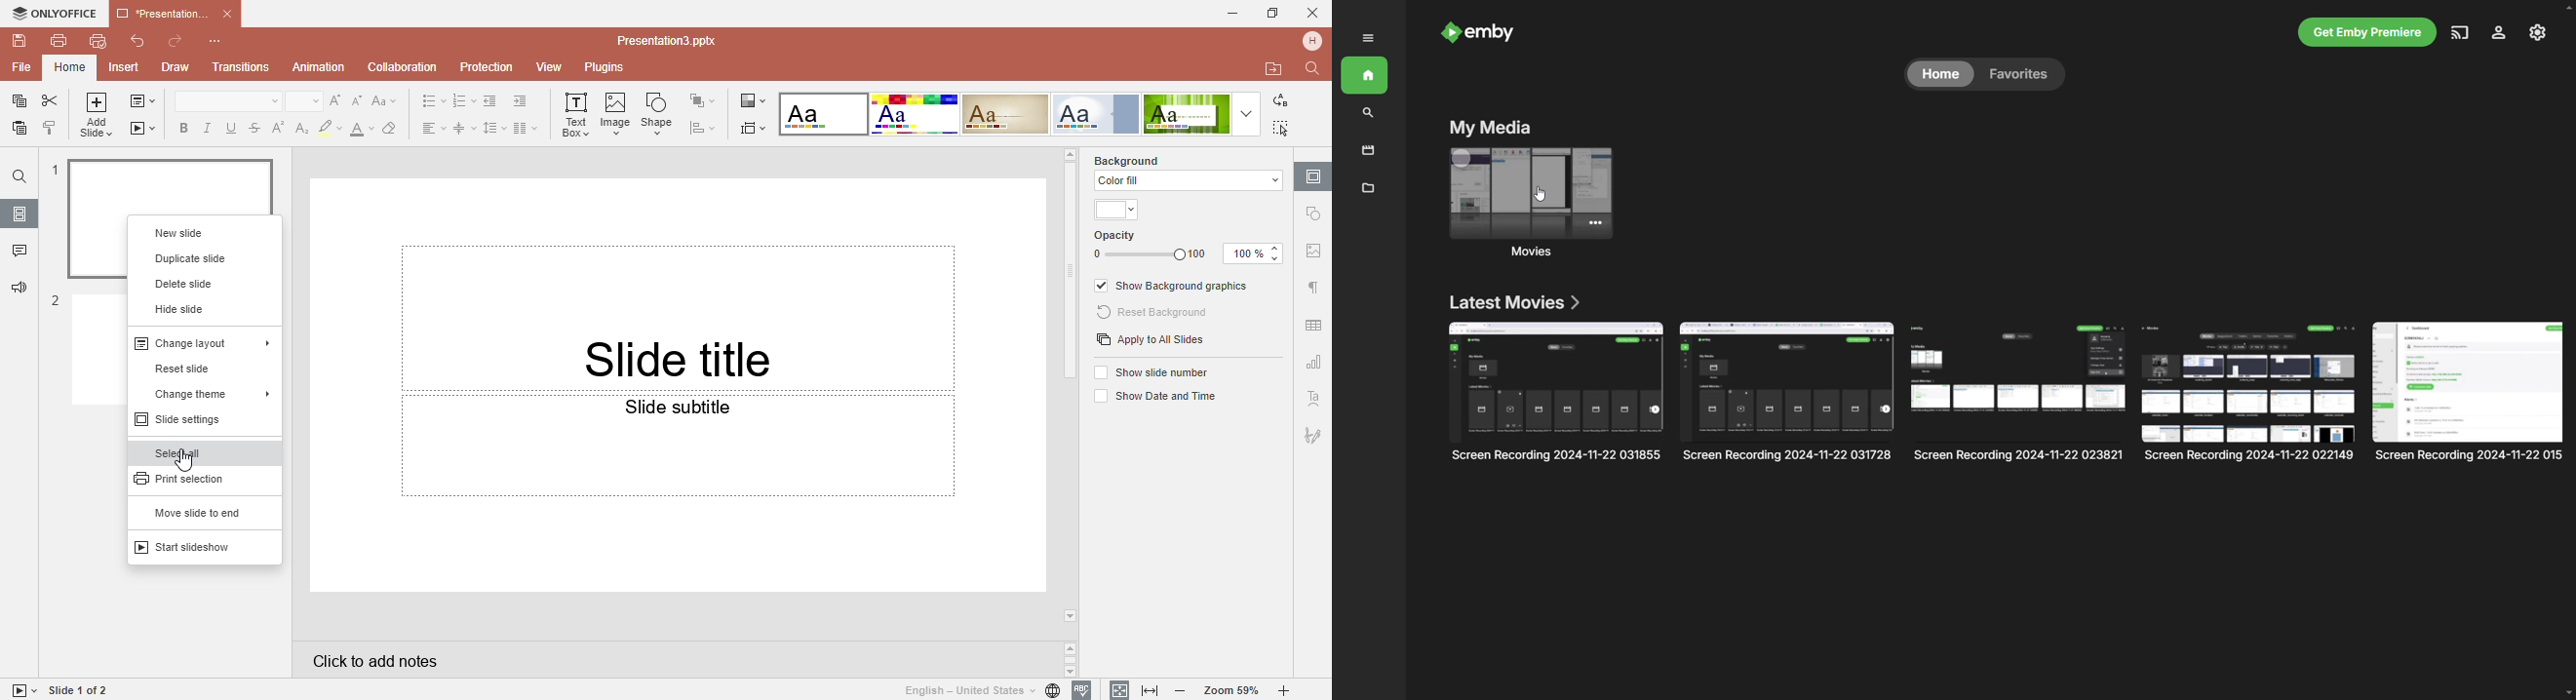  What do you see at coordinates (1118, 211) in the screenshot?
I see `Themes color` at bounding box center [1118, 211].